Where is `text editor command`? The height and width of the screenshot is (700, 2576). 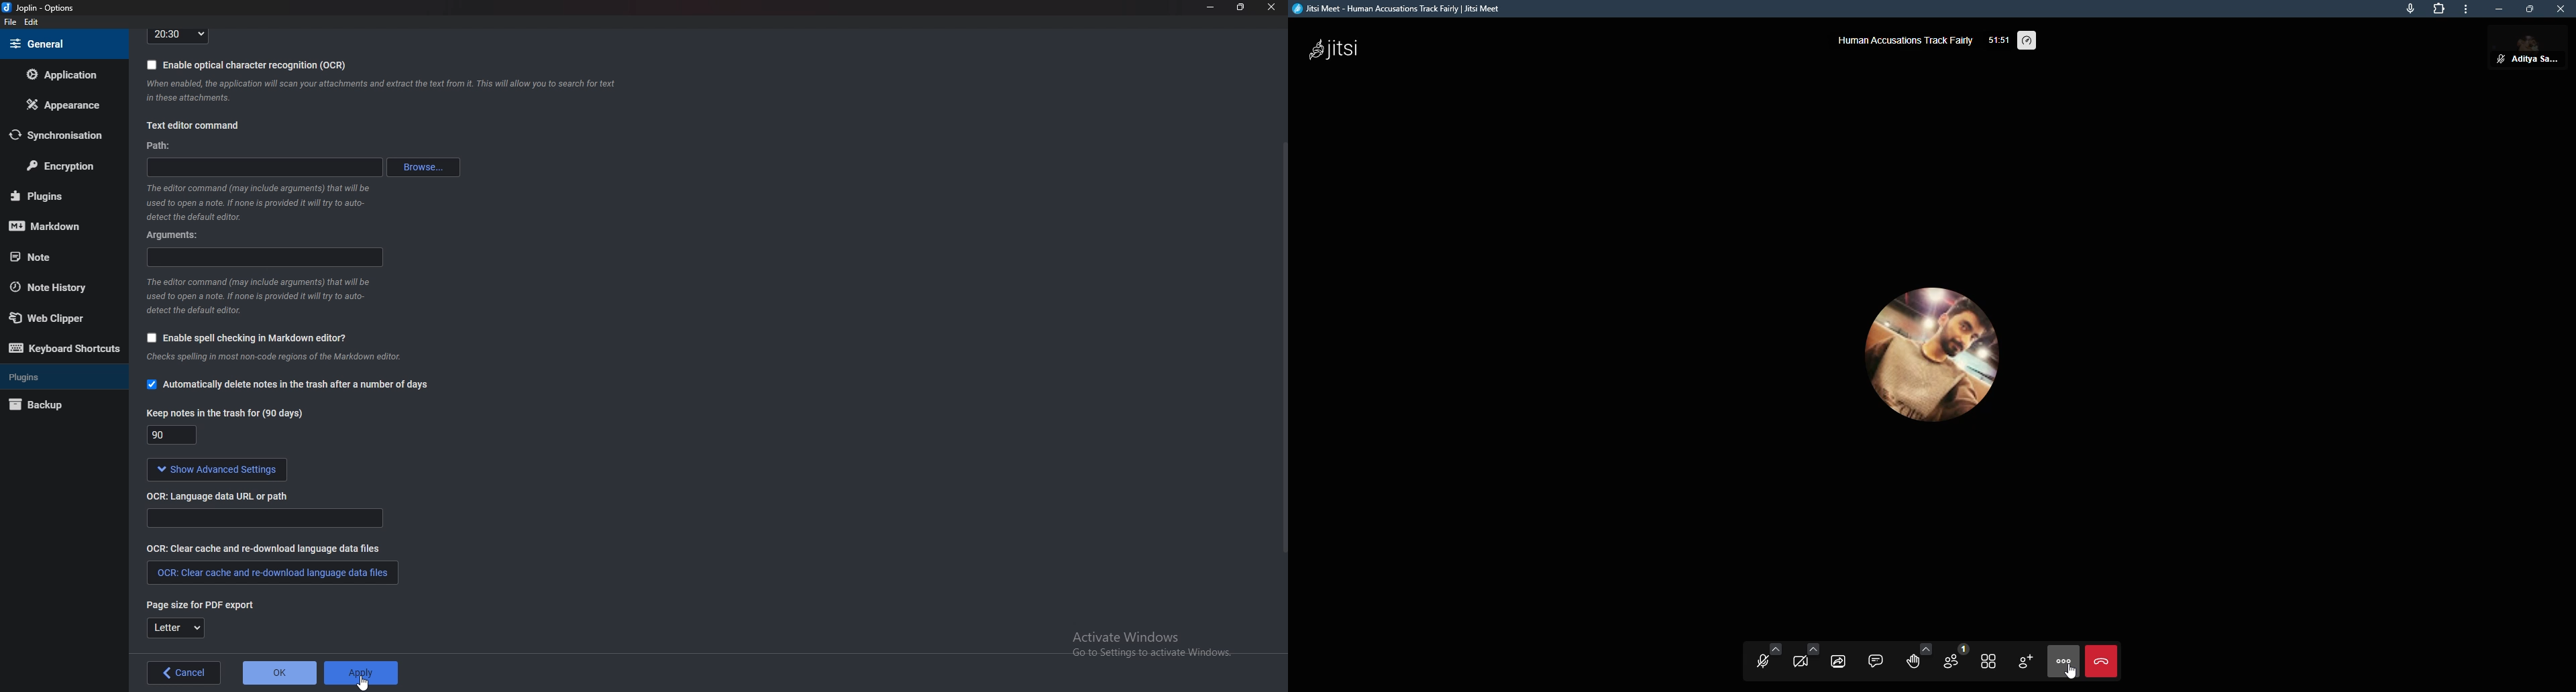
text editor command is located at coordinates (193, 127).